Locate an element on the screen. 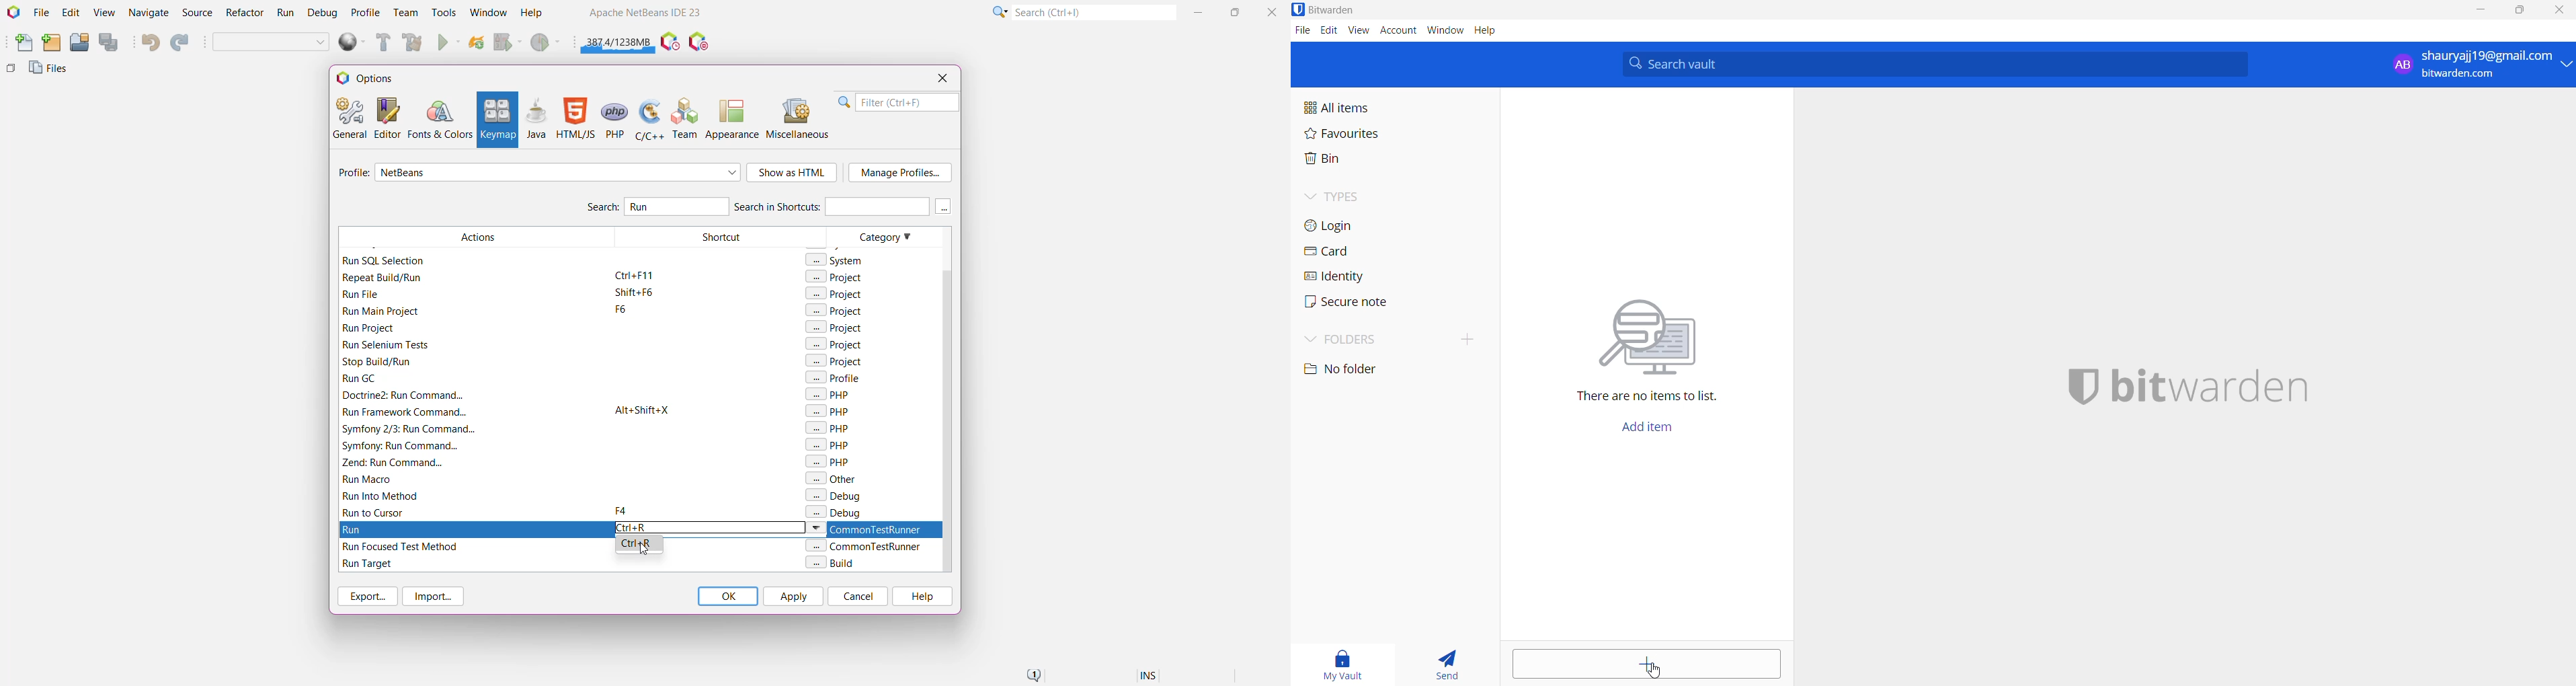 This screenshot has width=2576, height=700. Pause I/O Checks is located at coordinates (700, 42).